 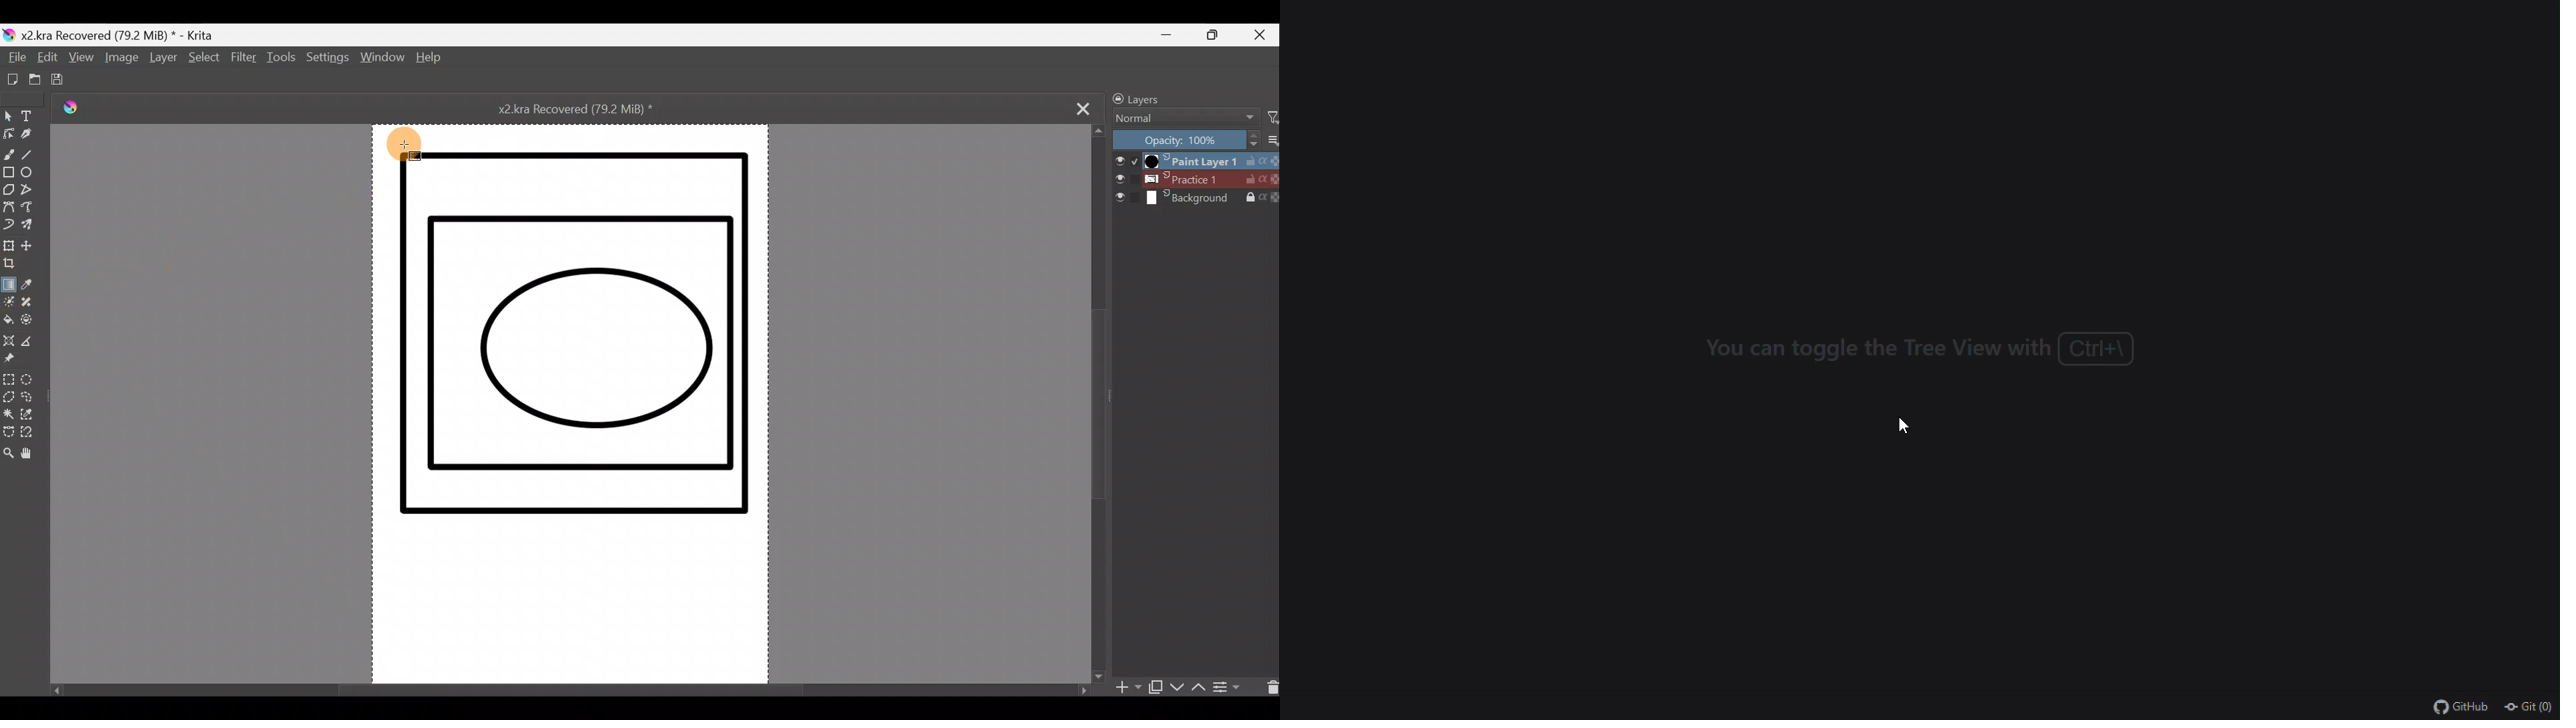 I want to click on Minimise, so click(x=1173, y=35).